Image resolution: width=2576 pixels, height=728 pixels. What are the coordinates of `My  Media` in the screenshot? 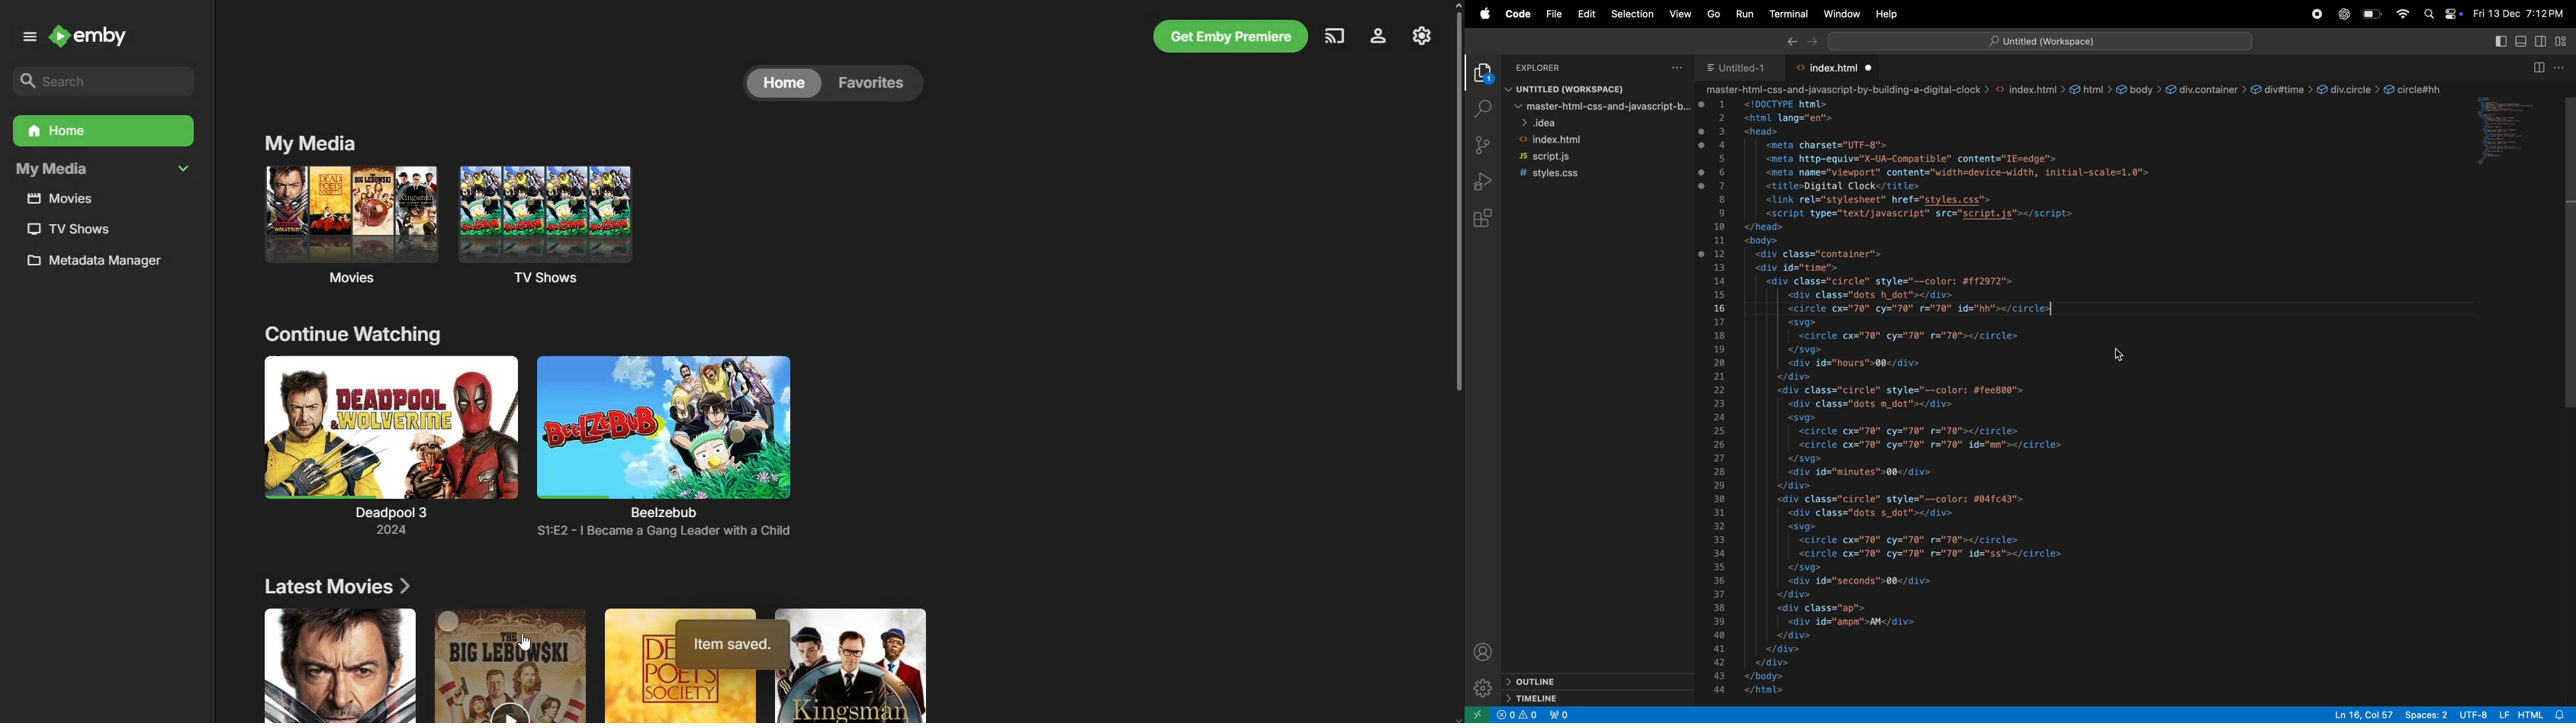 It's located at (308, 143).